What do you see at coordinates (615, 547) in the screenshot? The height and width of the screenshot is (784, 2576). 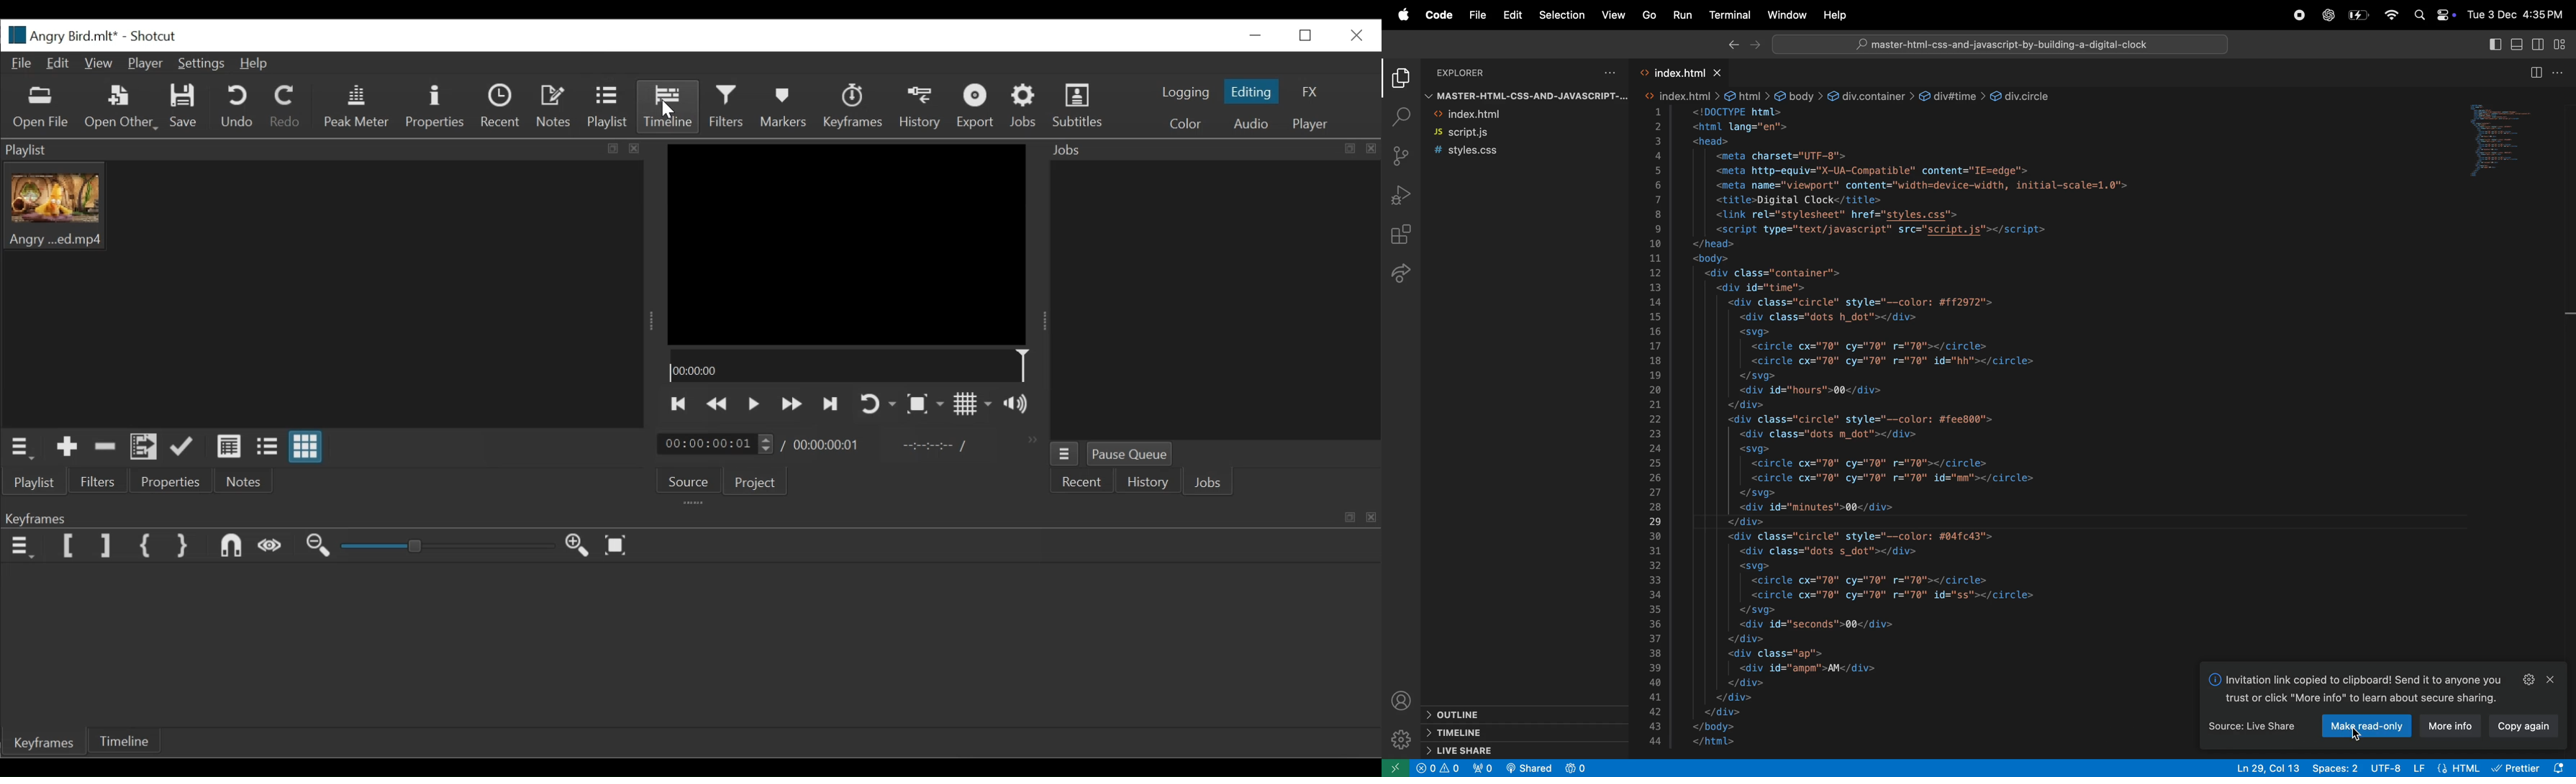 I see `Zoom keyframe fit` at bounding box center [615, 547].